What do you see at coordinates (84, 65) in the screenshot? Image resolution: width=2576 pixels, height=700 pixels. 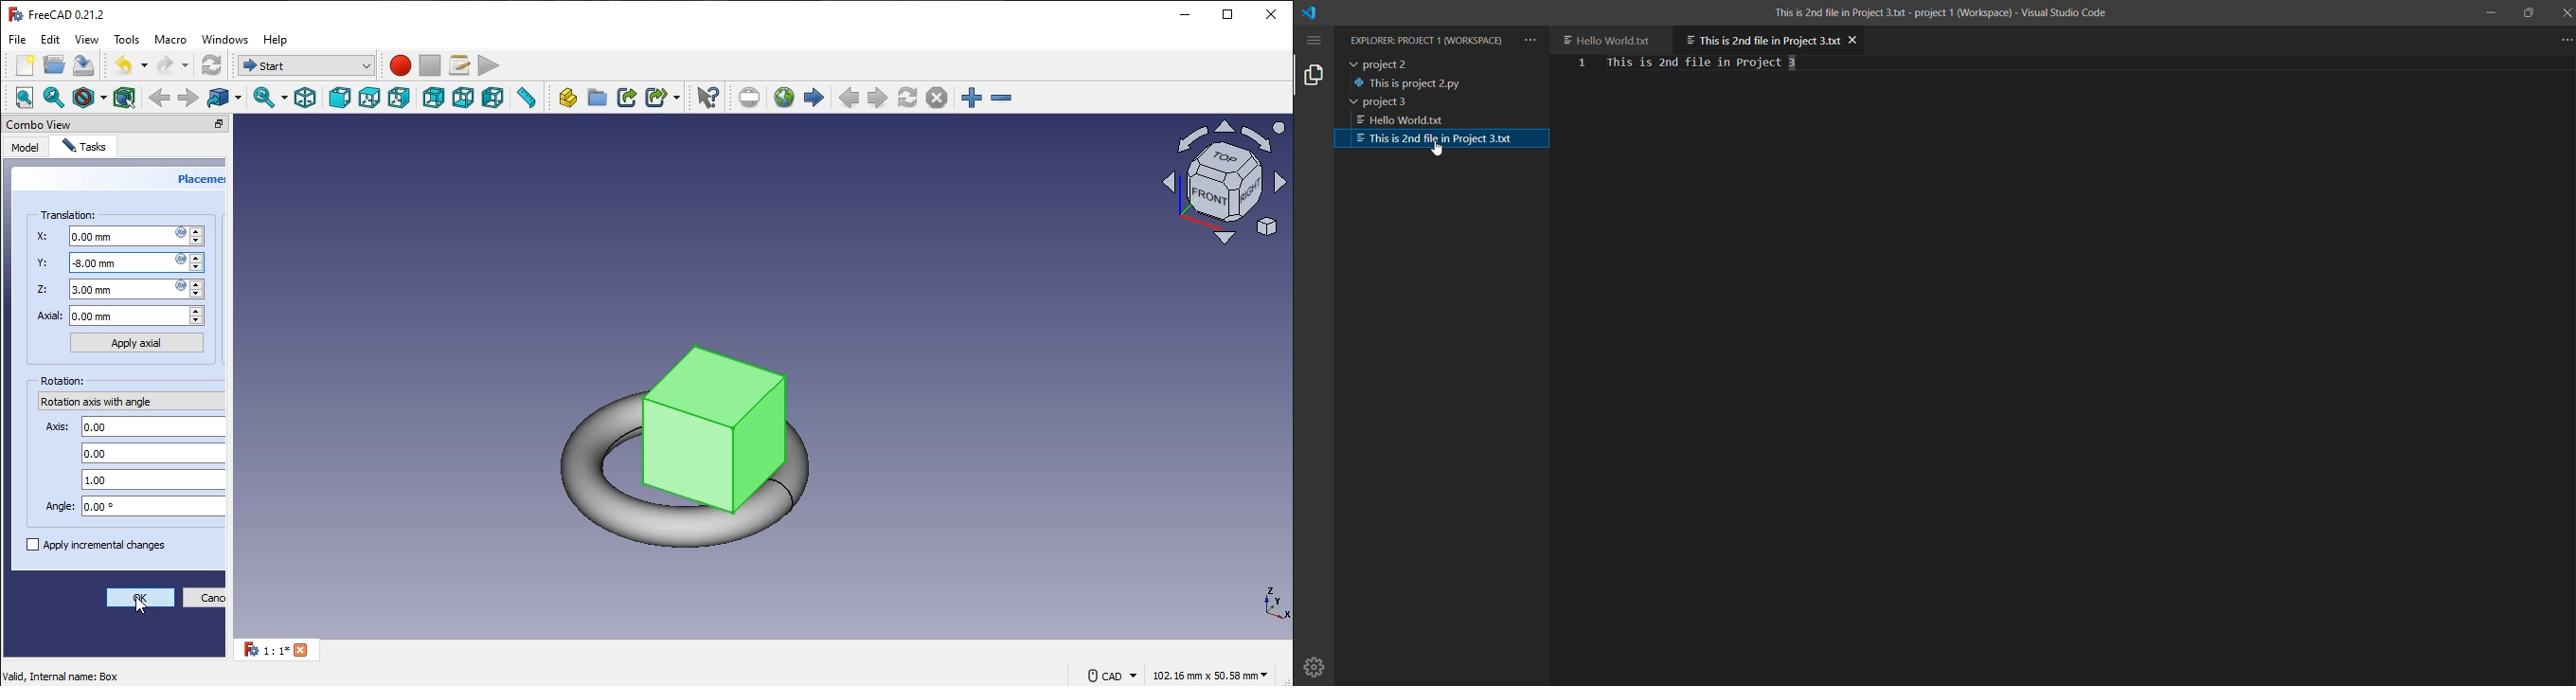 I see `save file` at bounding box center [84, 65].